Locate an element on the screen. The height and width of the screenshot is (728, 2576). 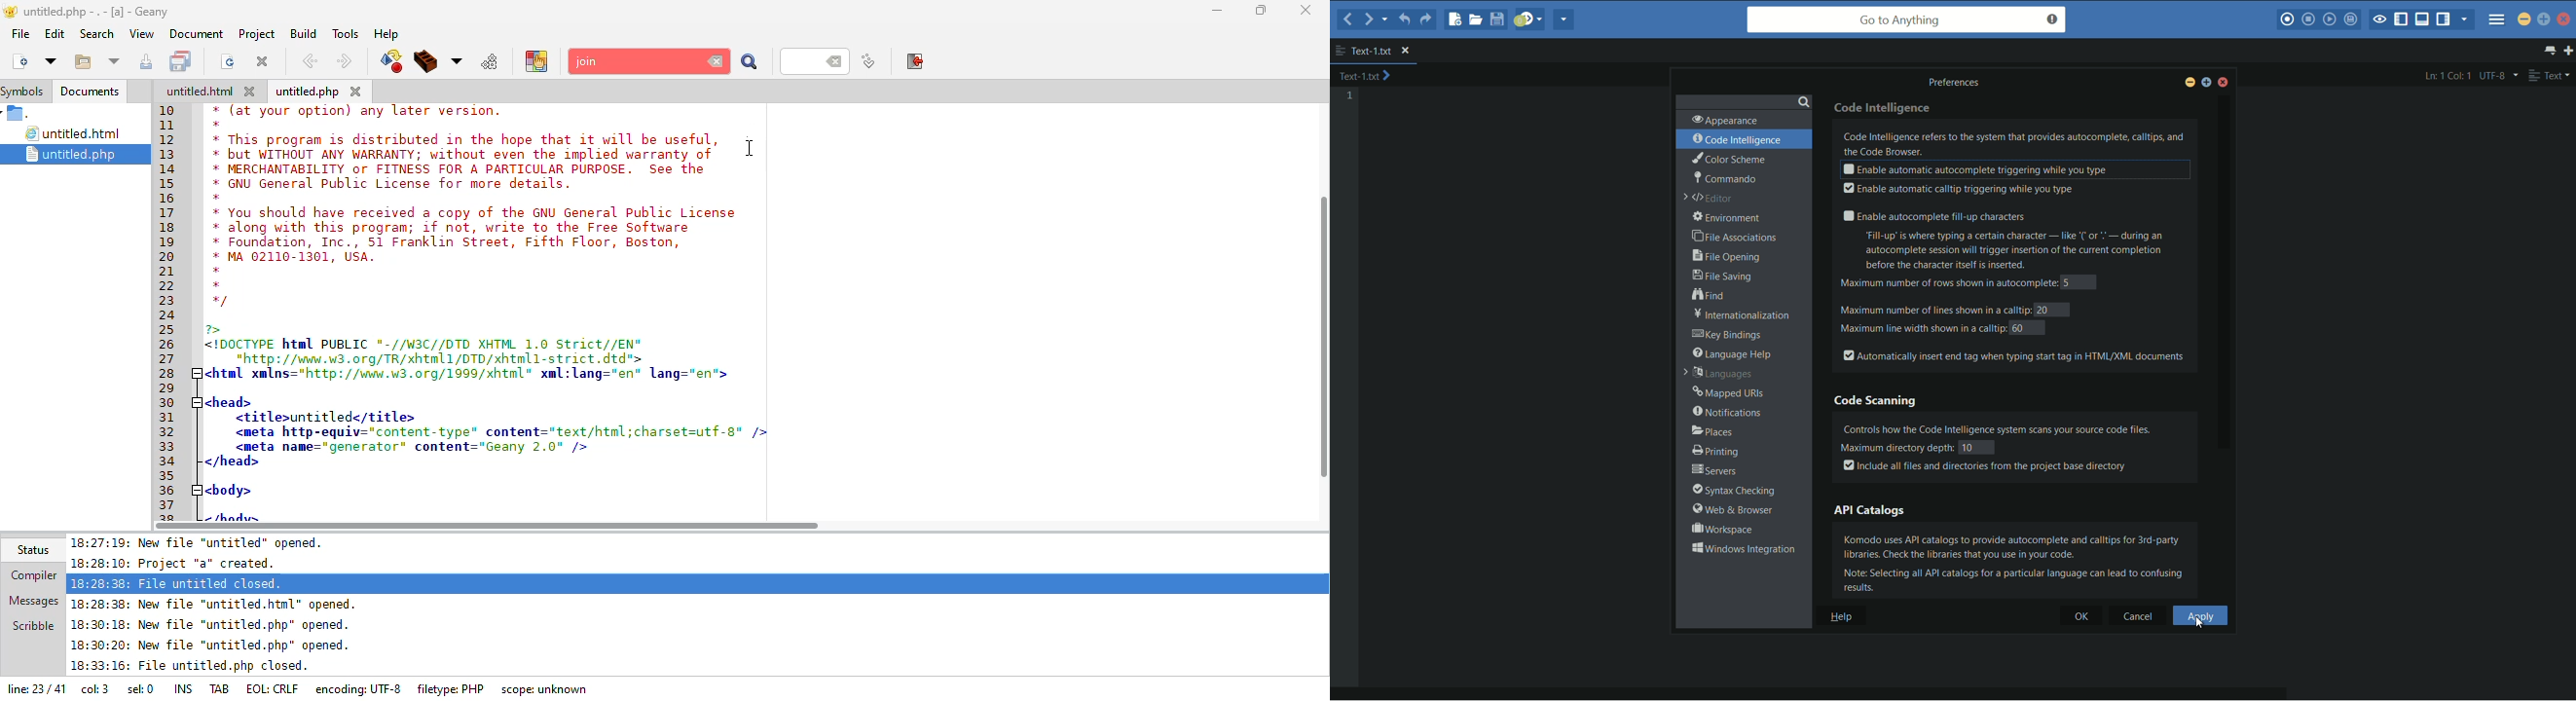
show all tab is located at coordinates (2551, 51).